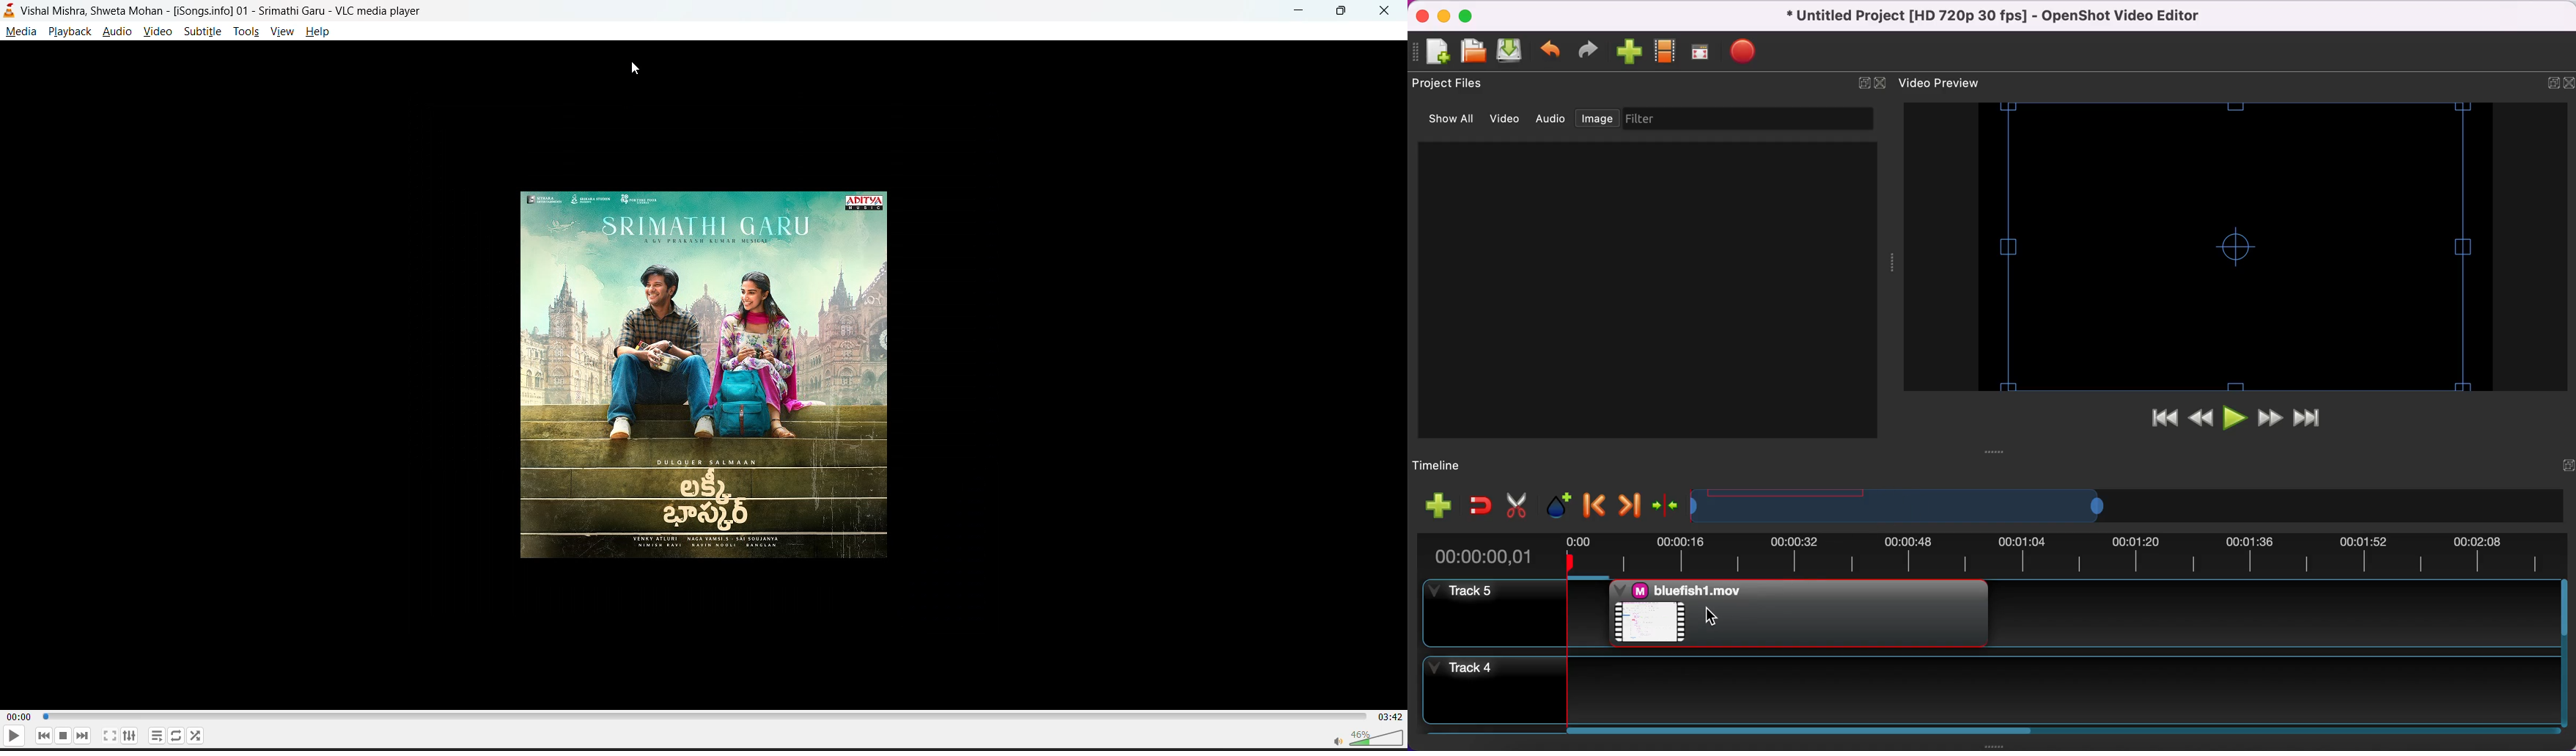 The width and height of the screenshot is (2576, 756). Describe the element at coordinates (1558, 506) in the screenshot. I see `add marker` at that location.